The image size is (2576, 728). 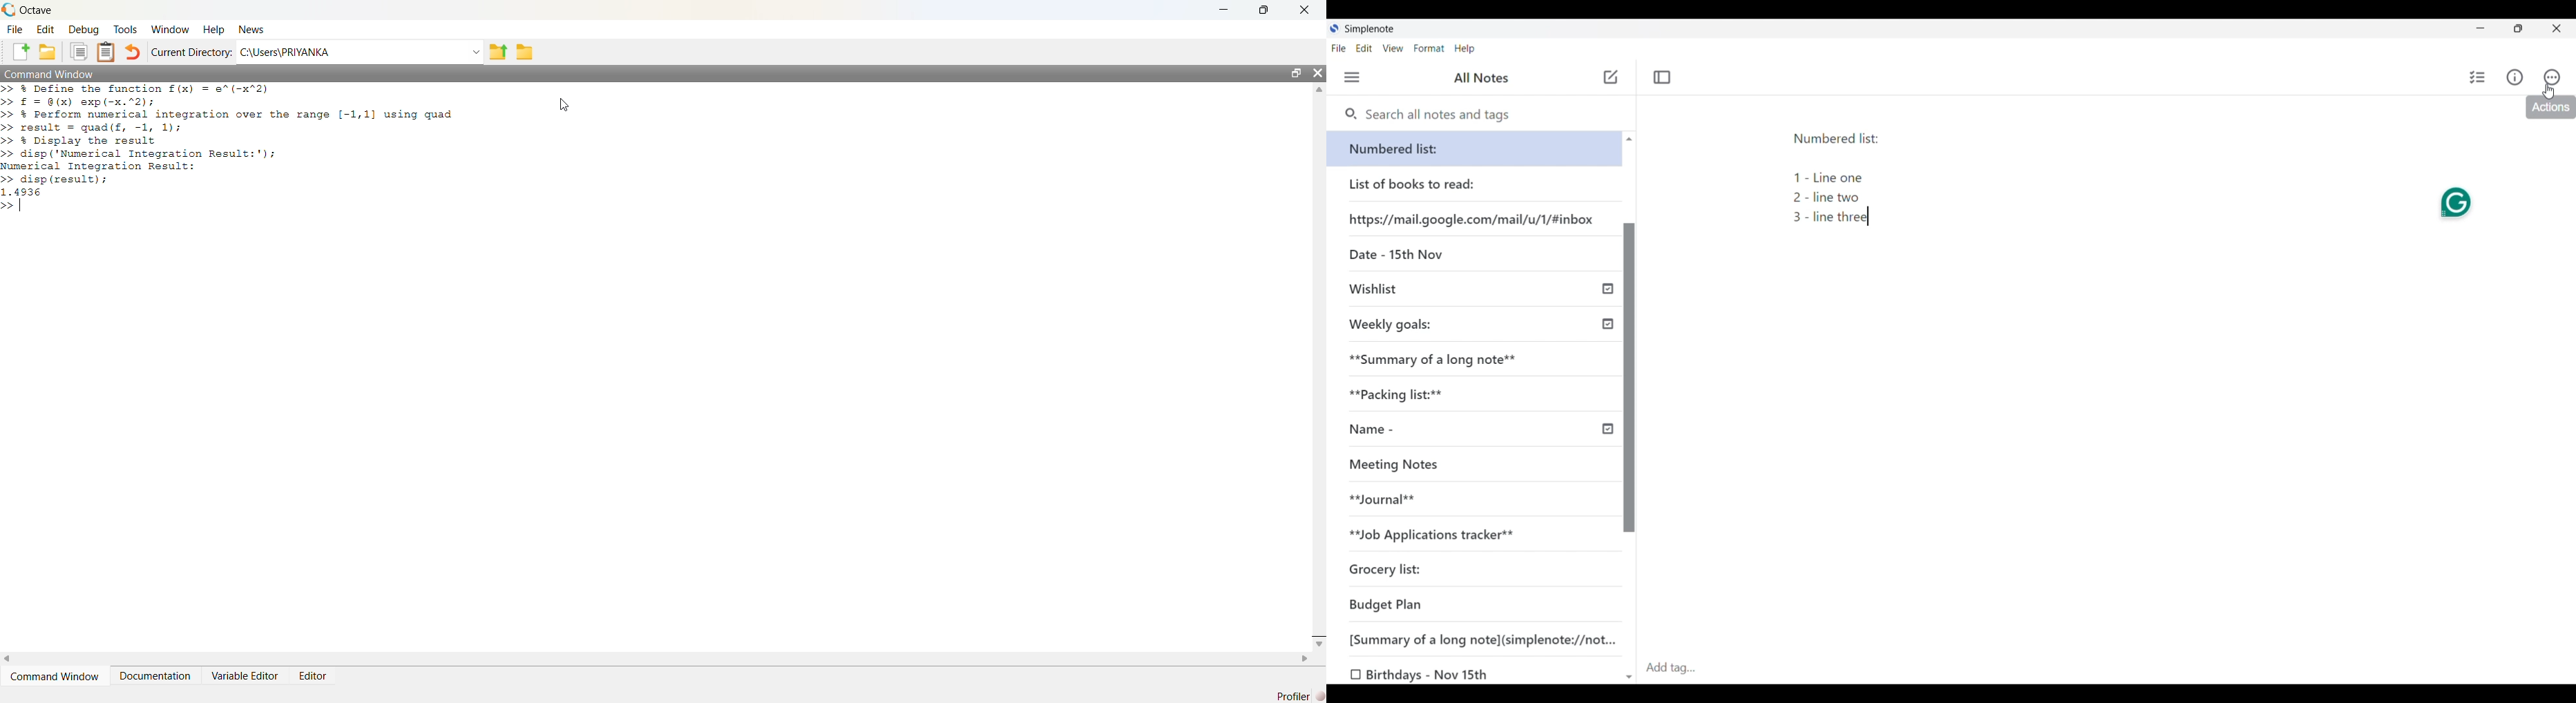 I want to click on Weekly goals:, so click(x=1410, y=327).